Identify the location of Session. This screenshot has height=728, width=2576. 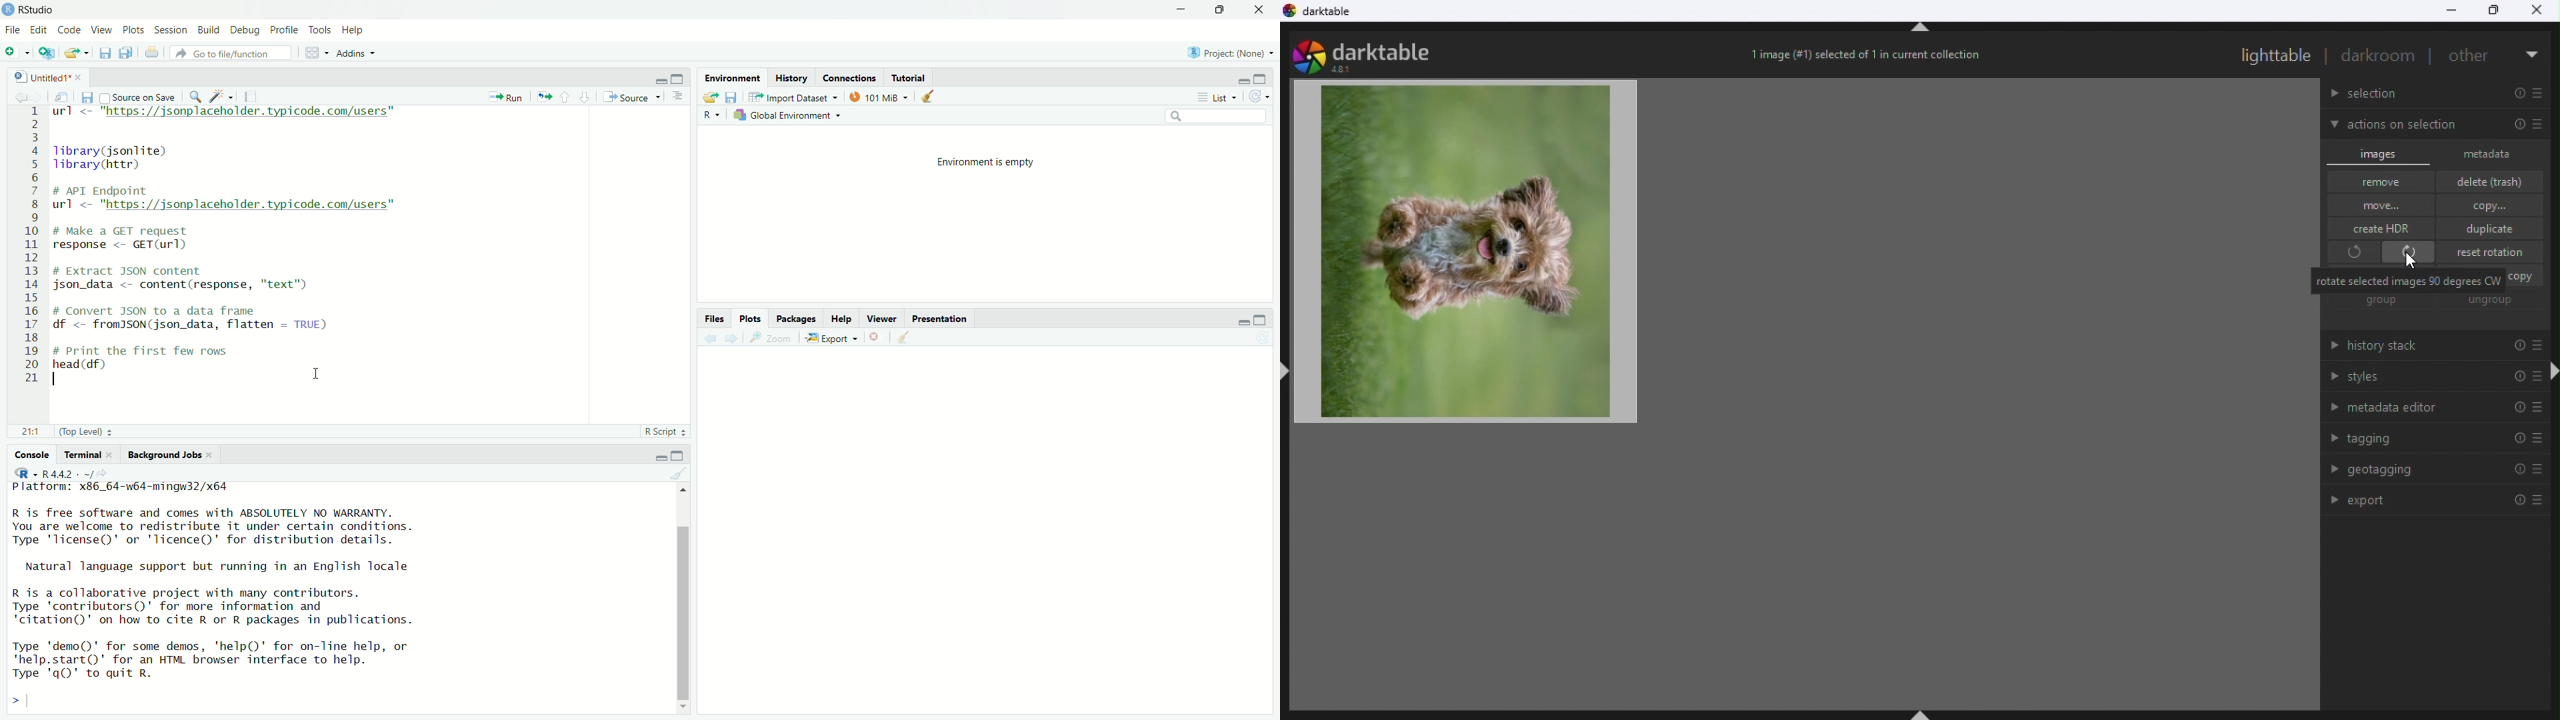
(170, 30).